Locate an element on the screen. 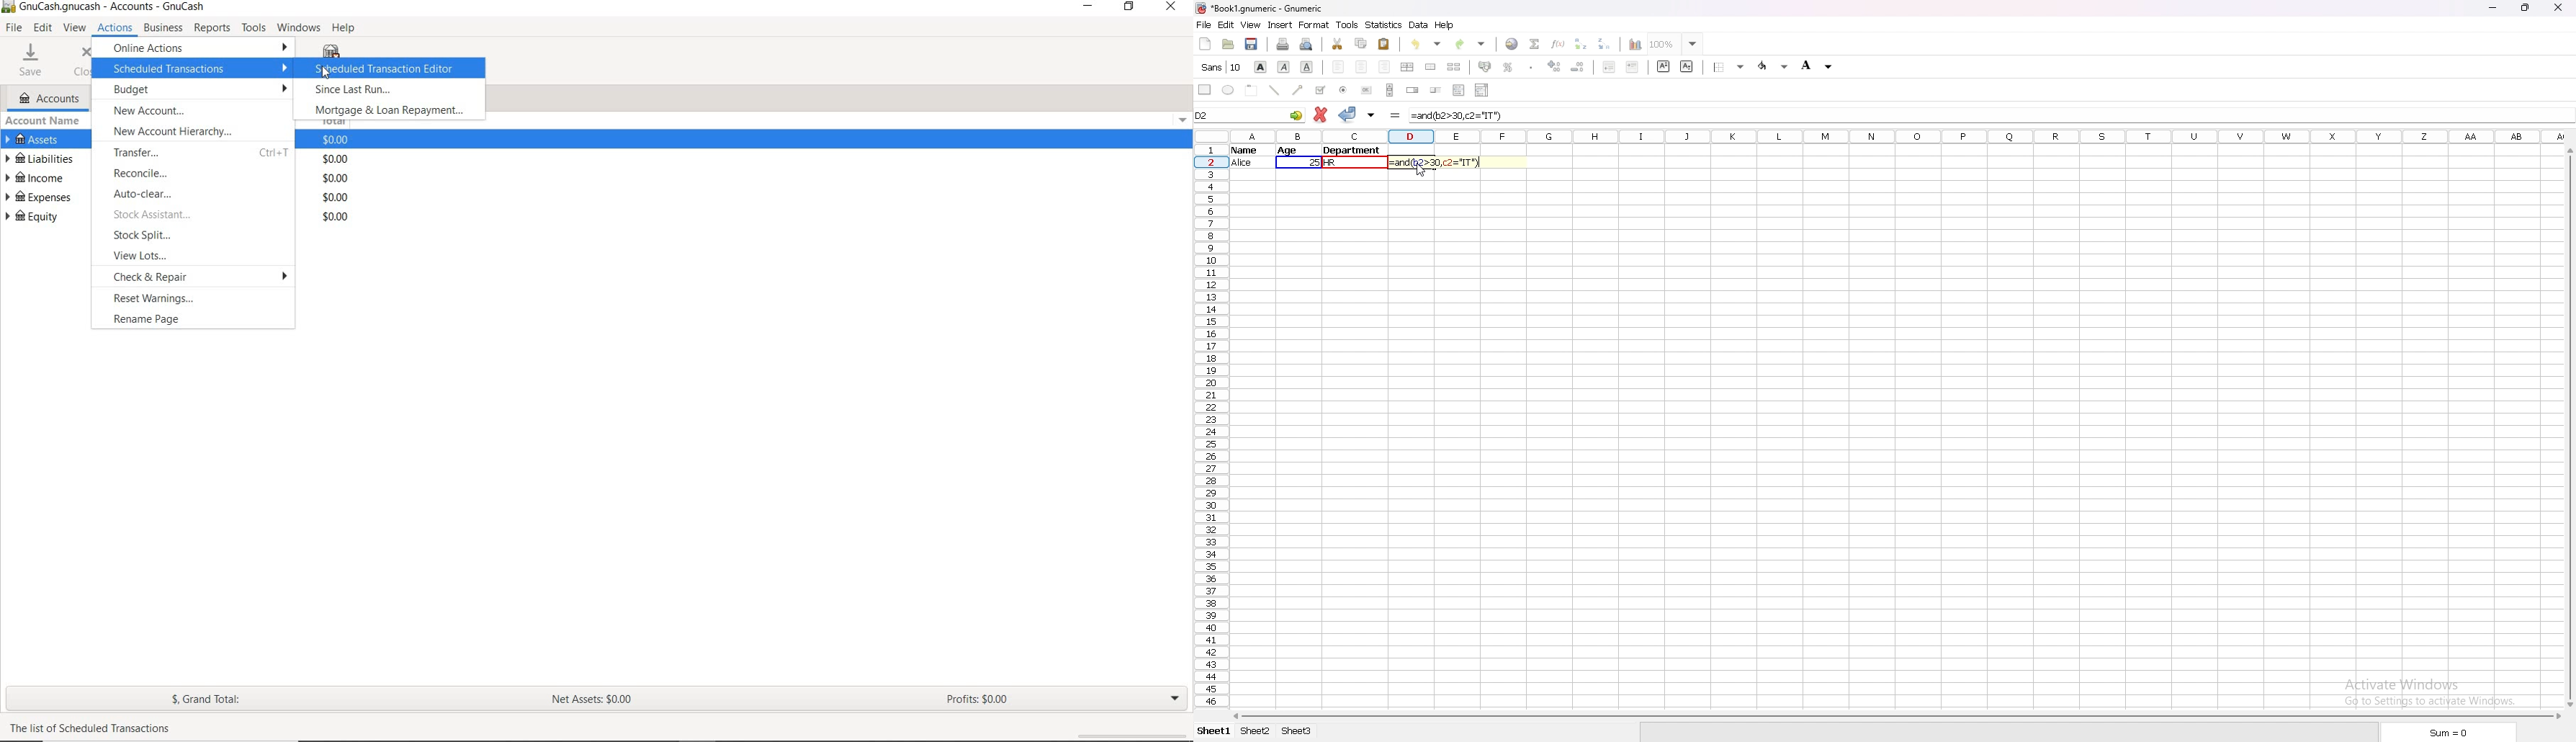  minimize is located at coordinates (2492, 9).